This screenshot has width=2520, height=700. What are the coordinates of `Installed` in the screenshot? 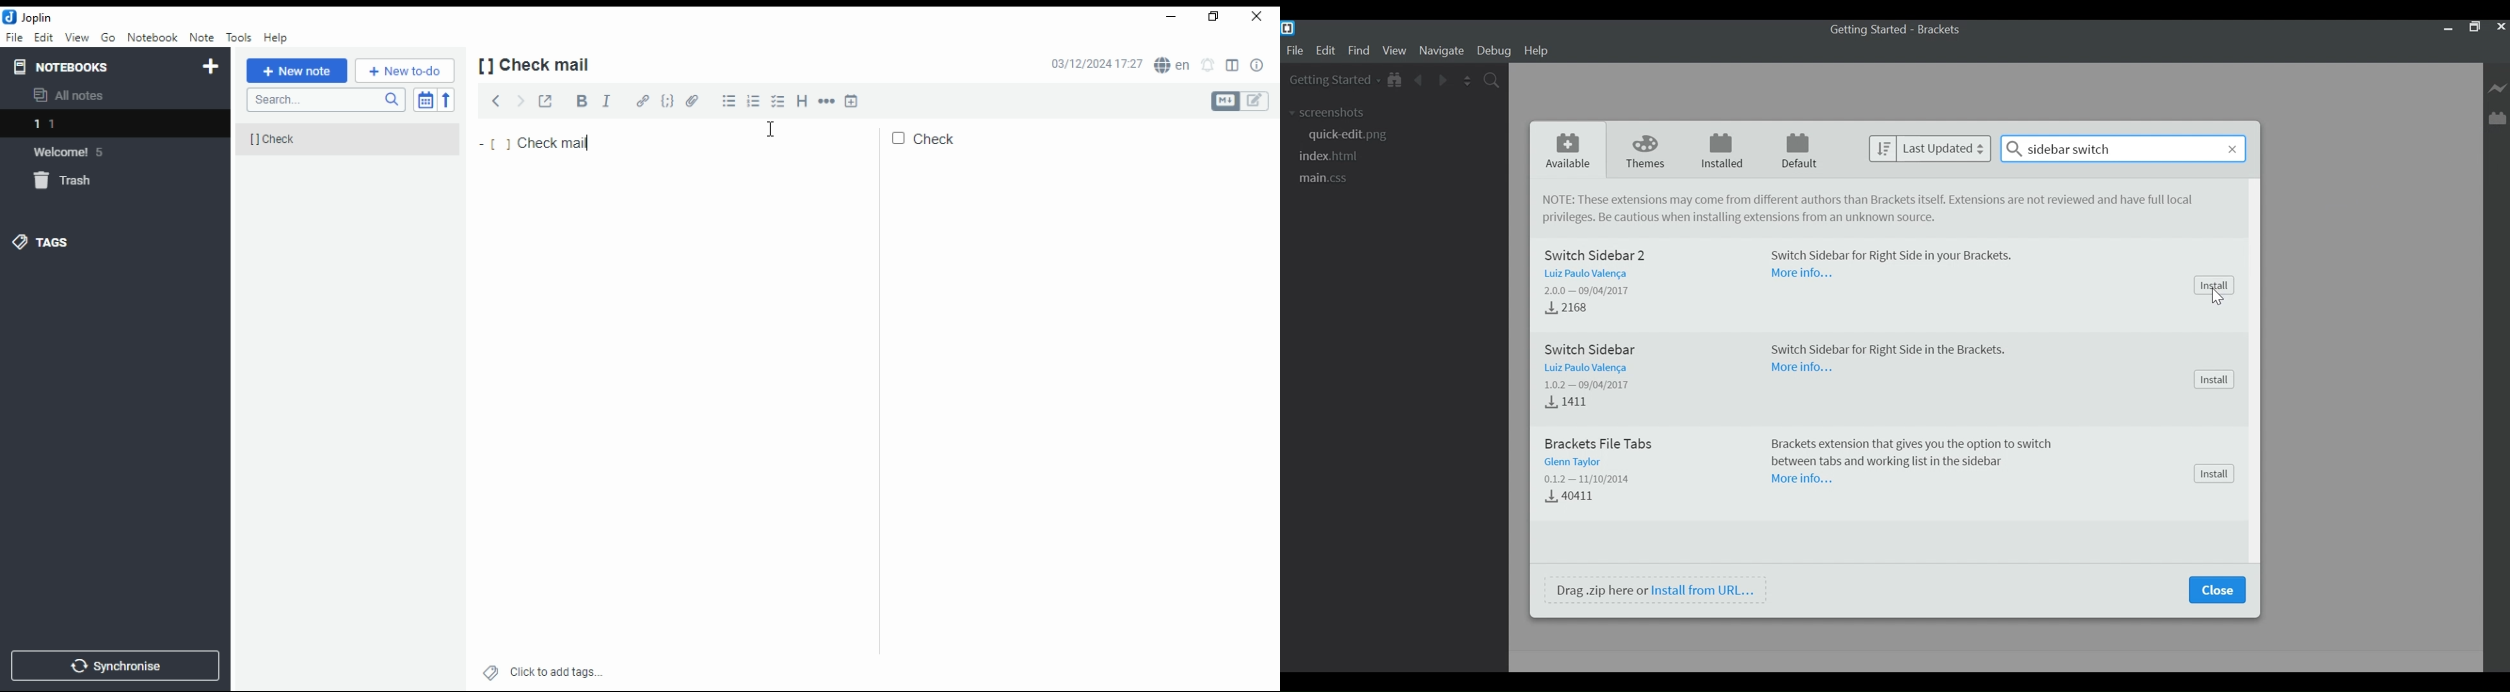 It's located at (1720, 150).